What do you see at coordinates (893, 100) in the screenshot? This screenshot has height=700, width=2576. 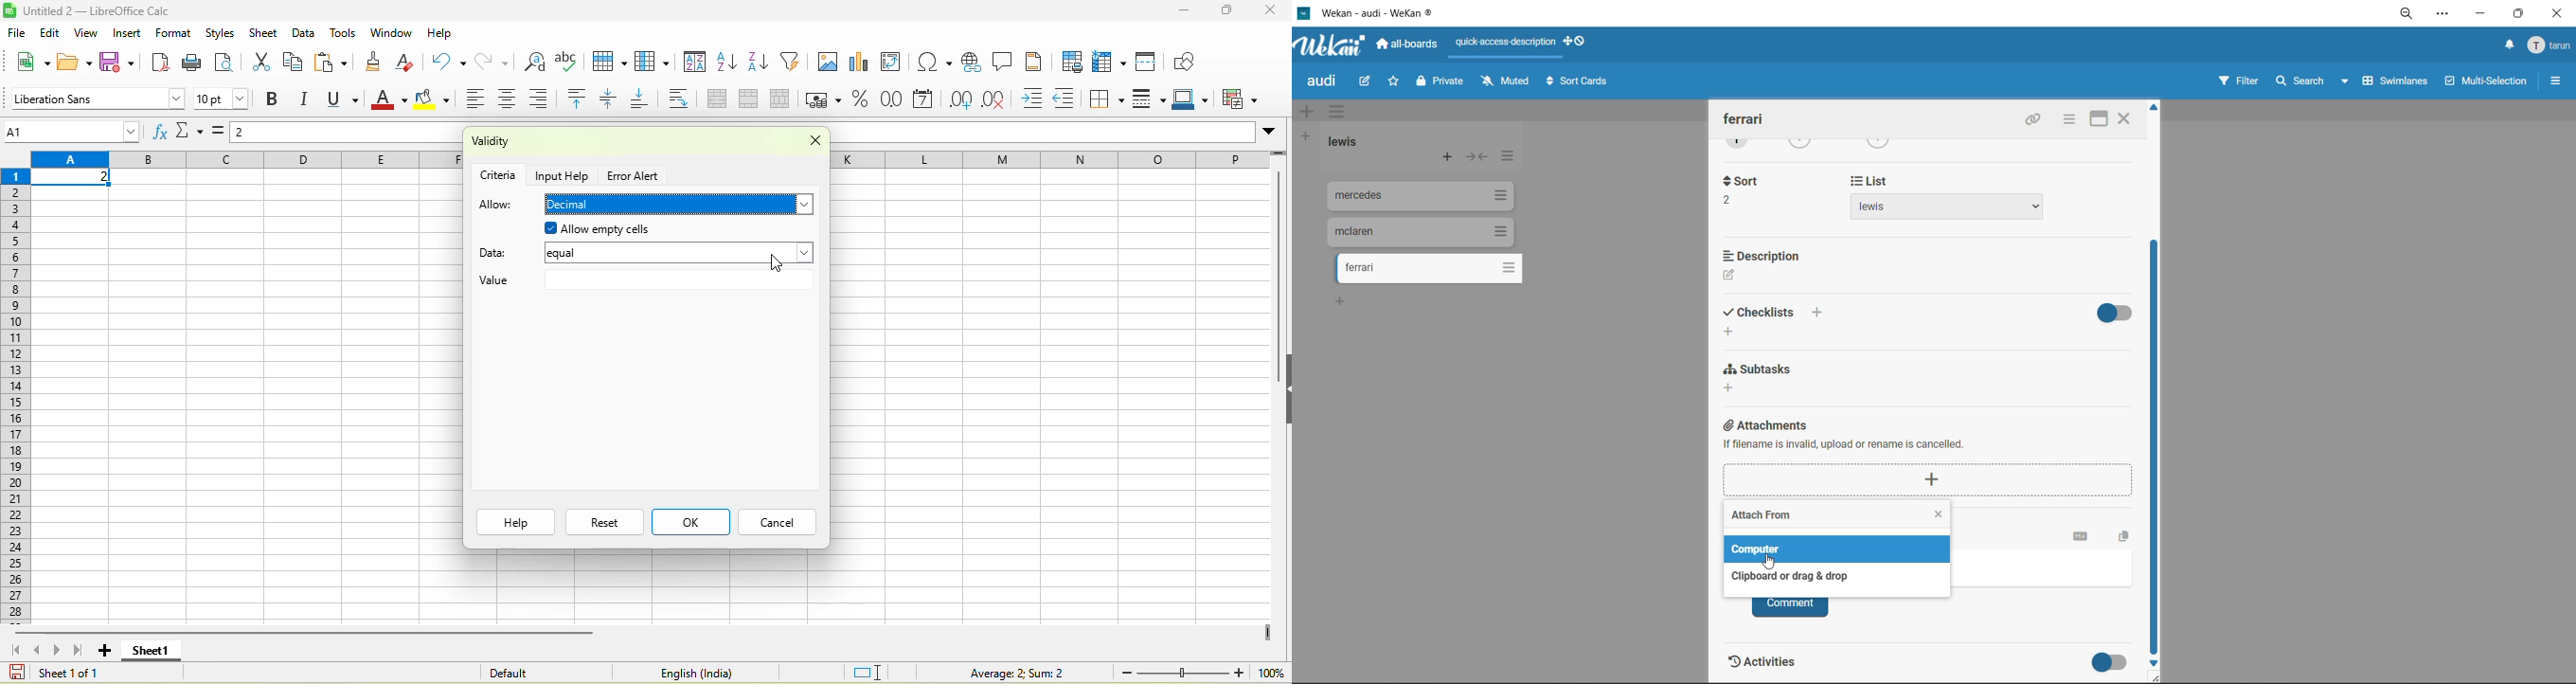 I see `format as number` at bounding box center [893, 100].